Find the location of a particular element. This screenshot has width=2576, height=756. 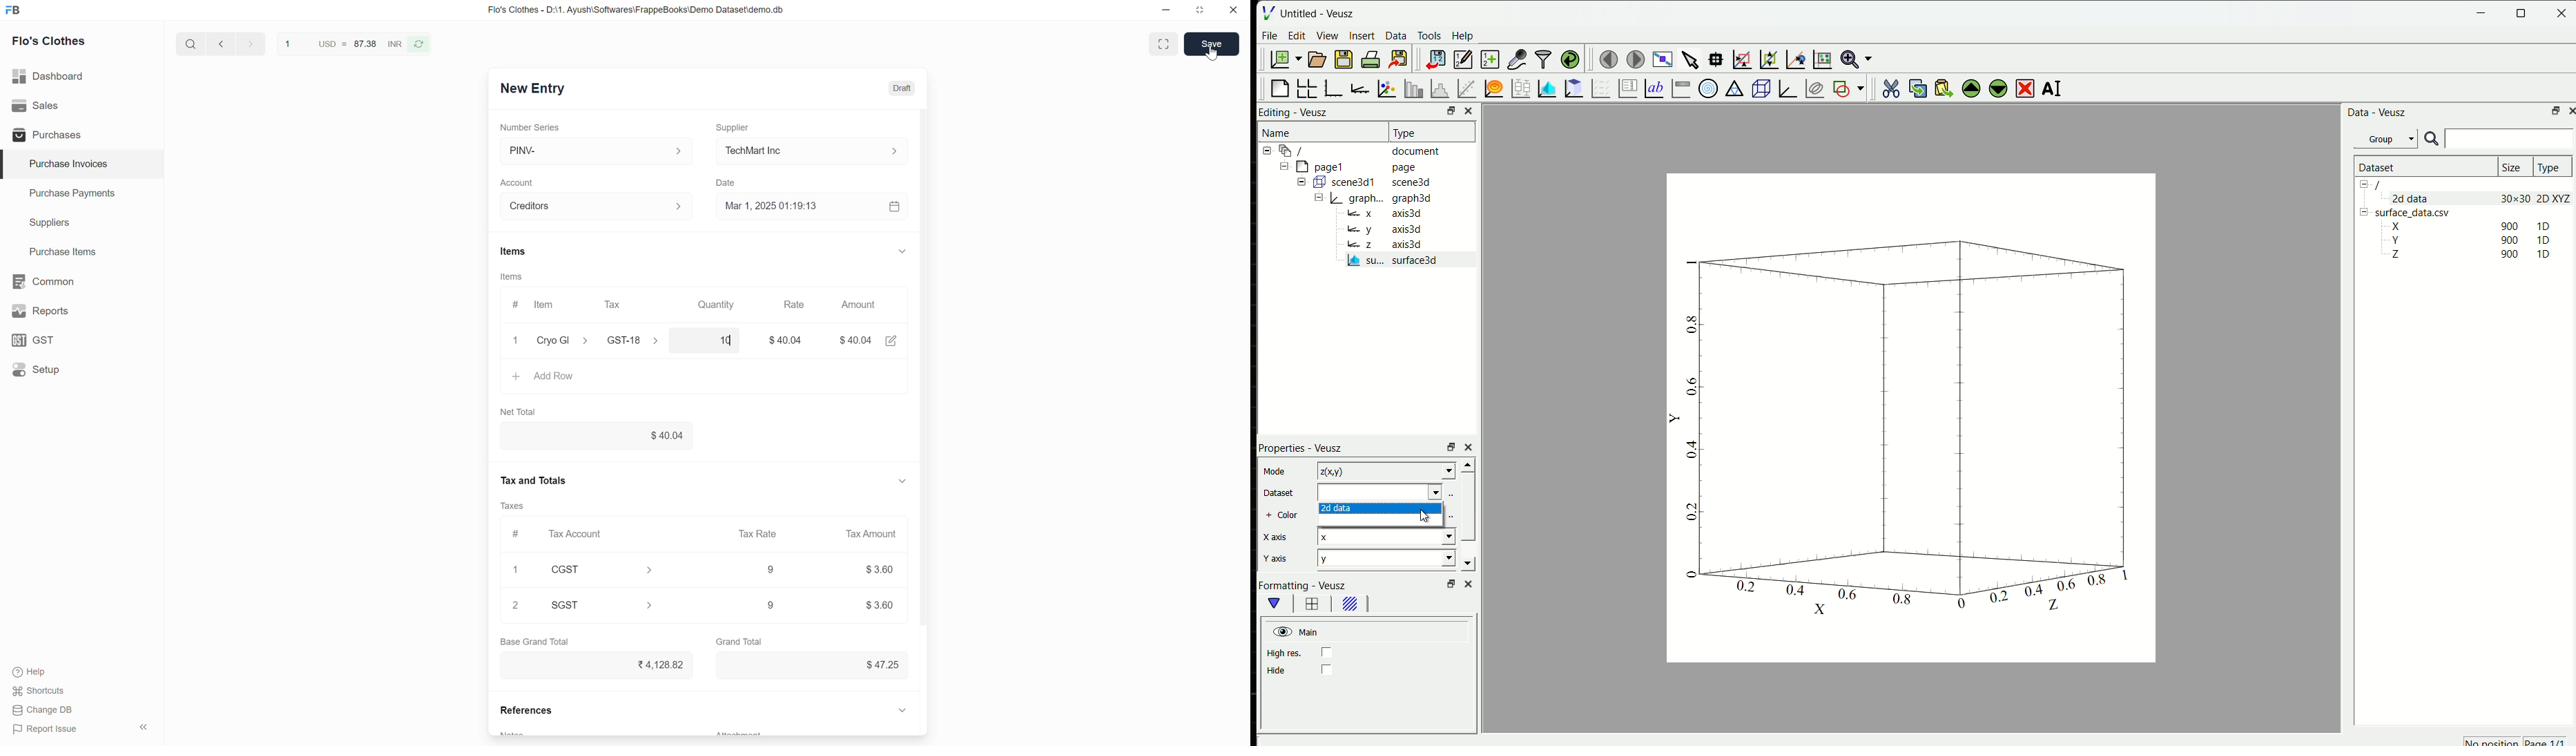

Mar 1, 2025 01:19:13  is located at coordinates (815, 207).